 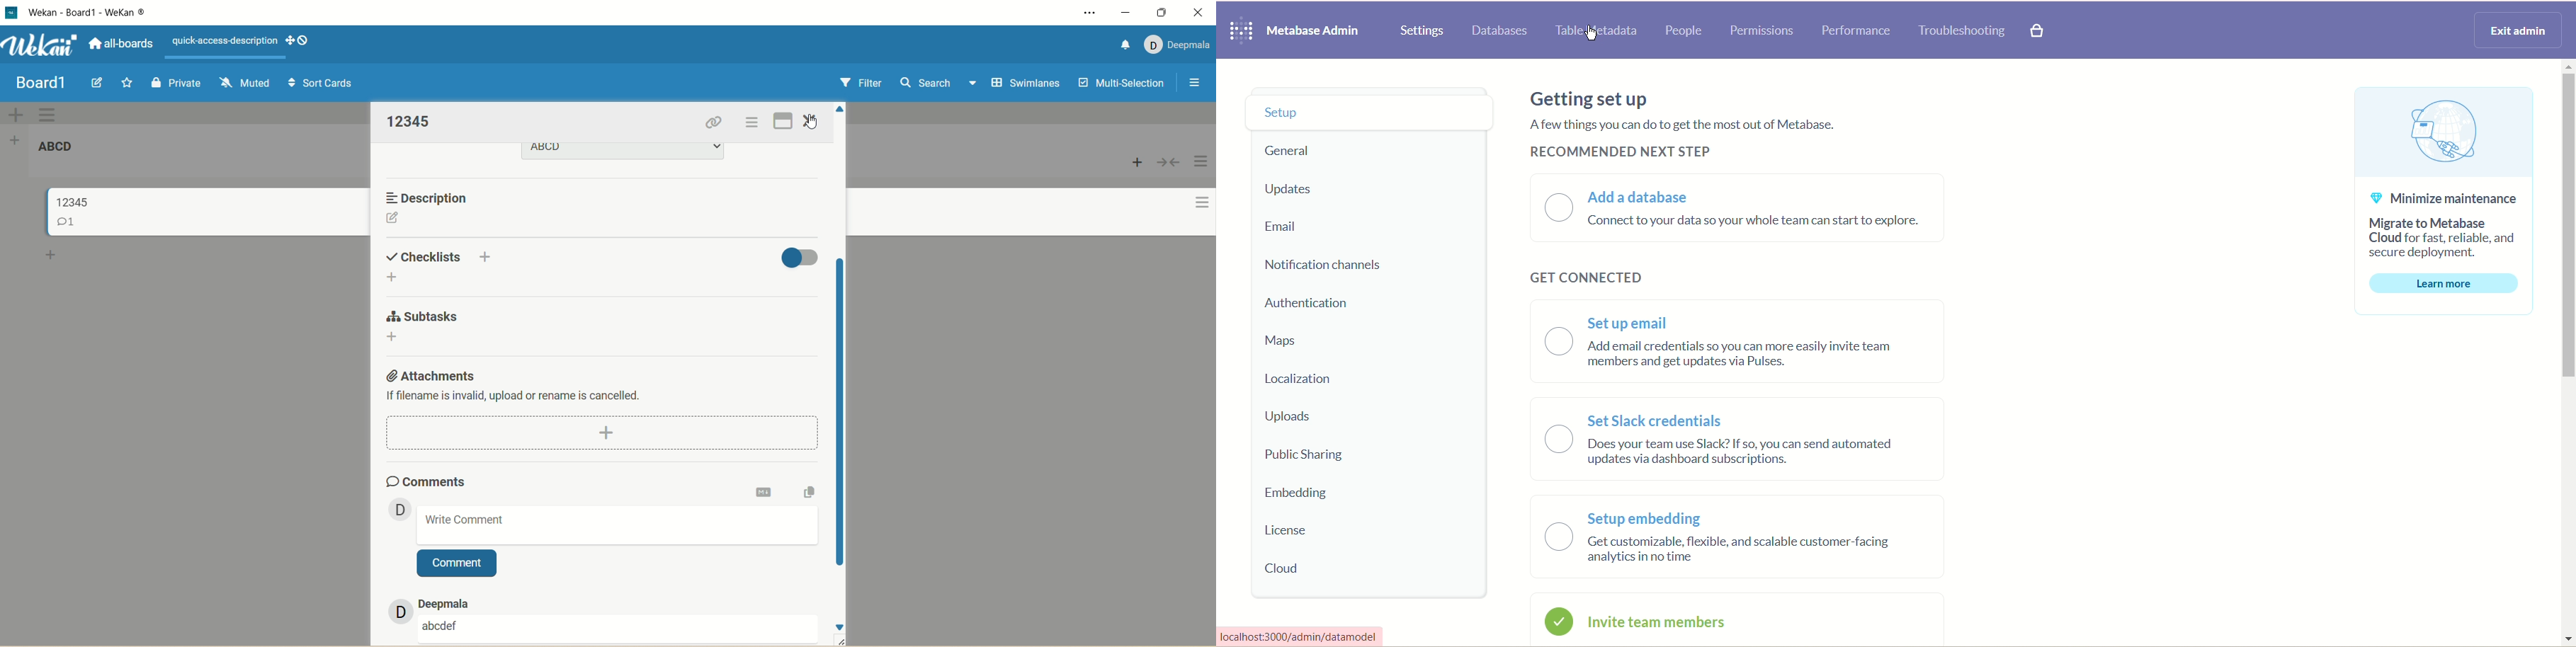 What do you see at coordinates (765, 490) in the screenshot?
I see `markdown` at bounding box center [765, 490].